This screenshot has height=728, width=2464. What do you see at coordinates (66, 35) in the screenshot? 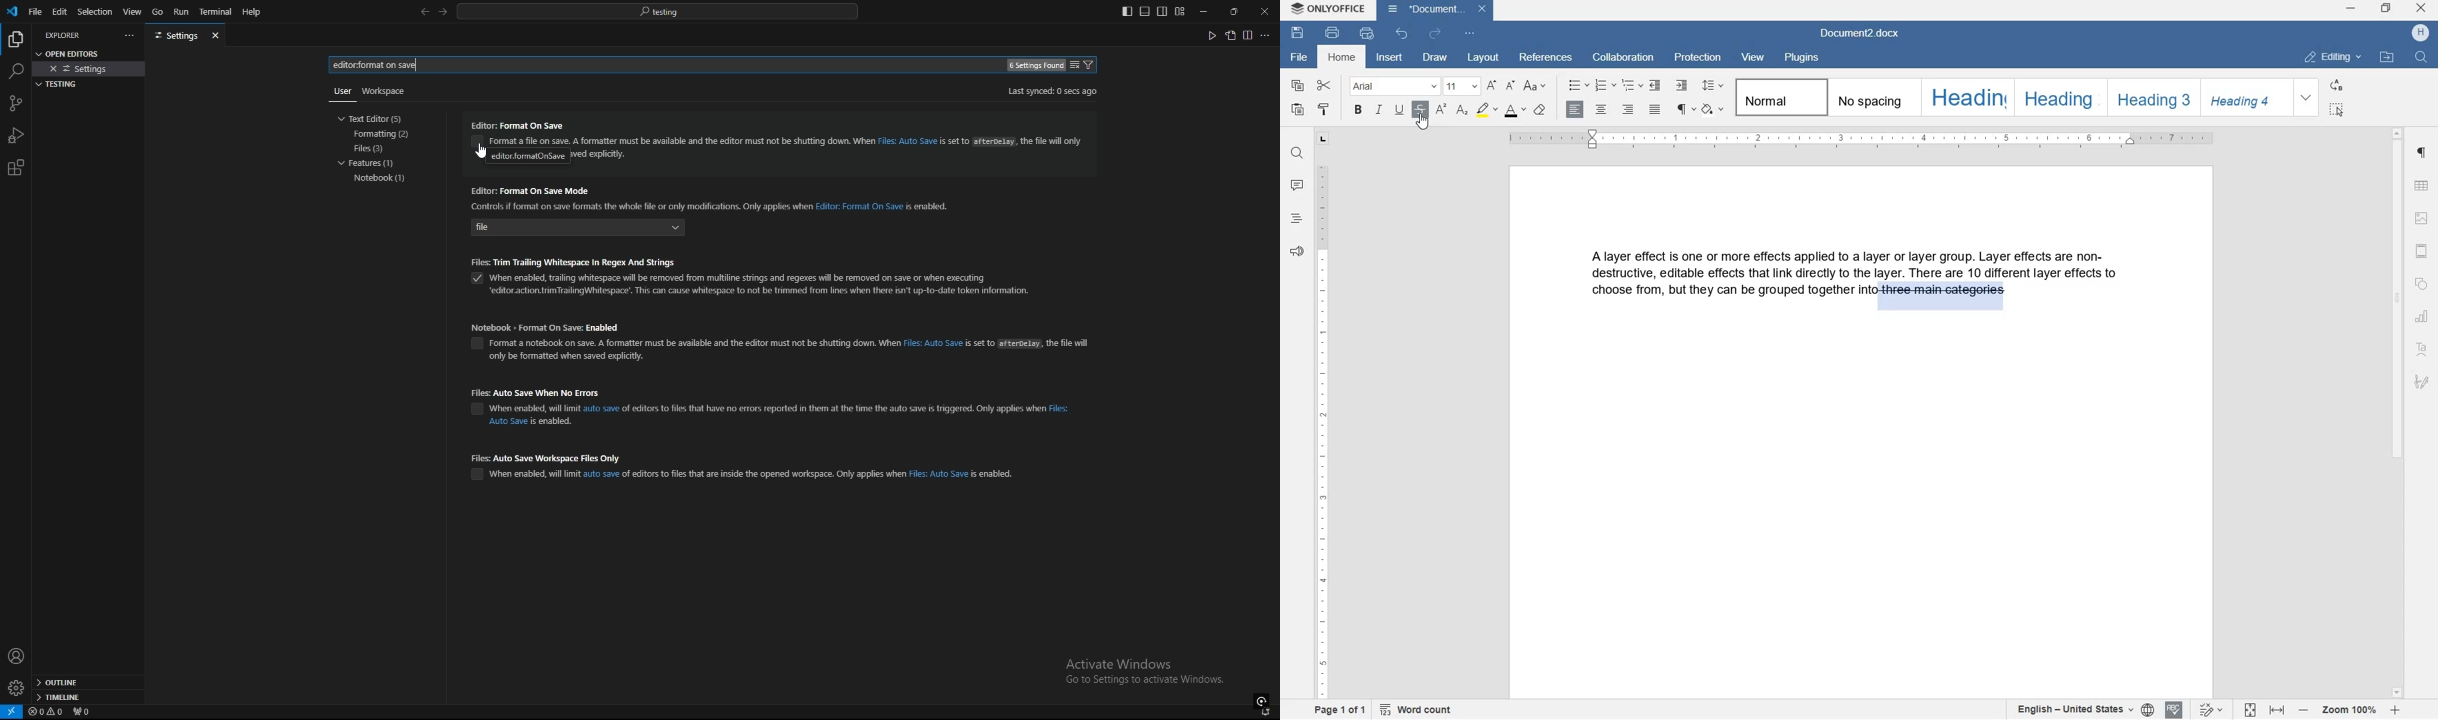
I see `explorer` at bounding box center [66, 35].